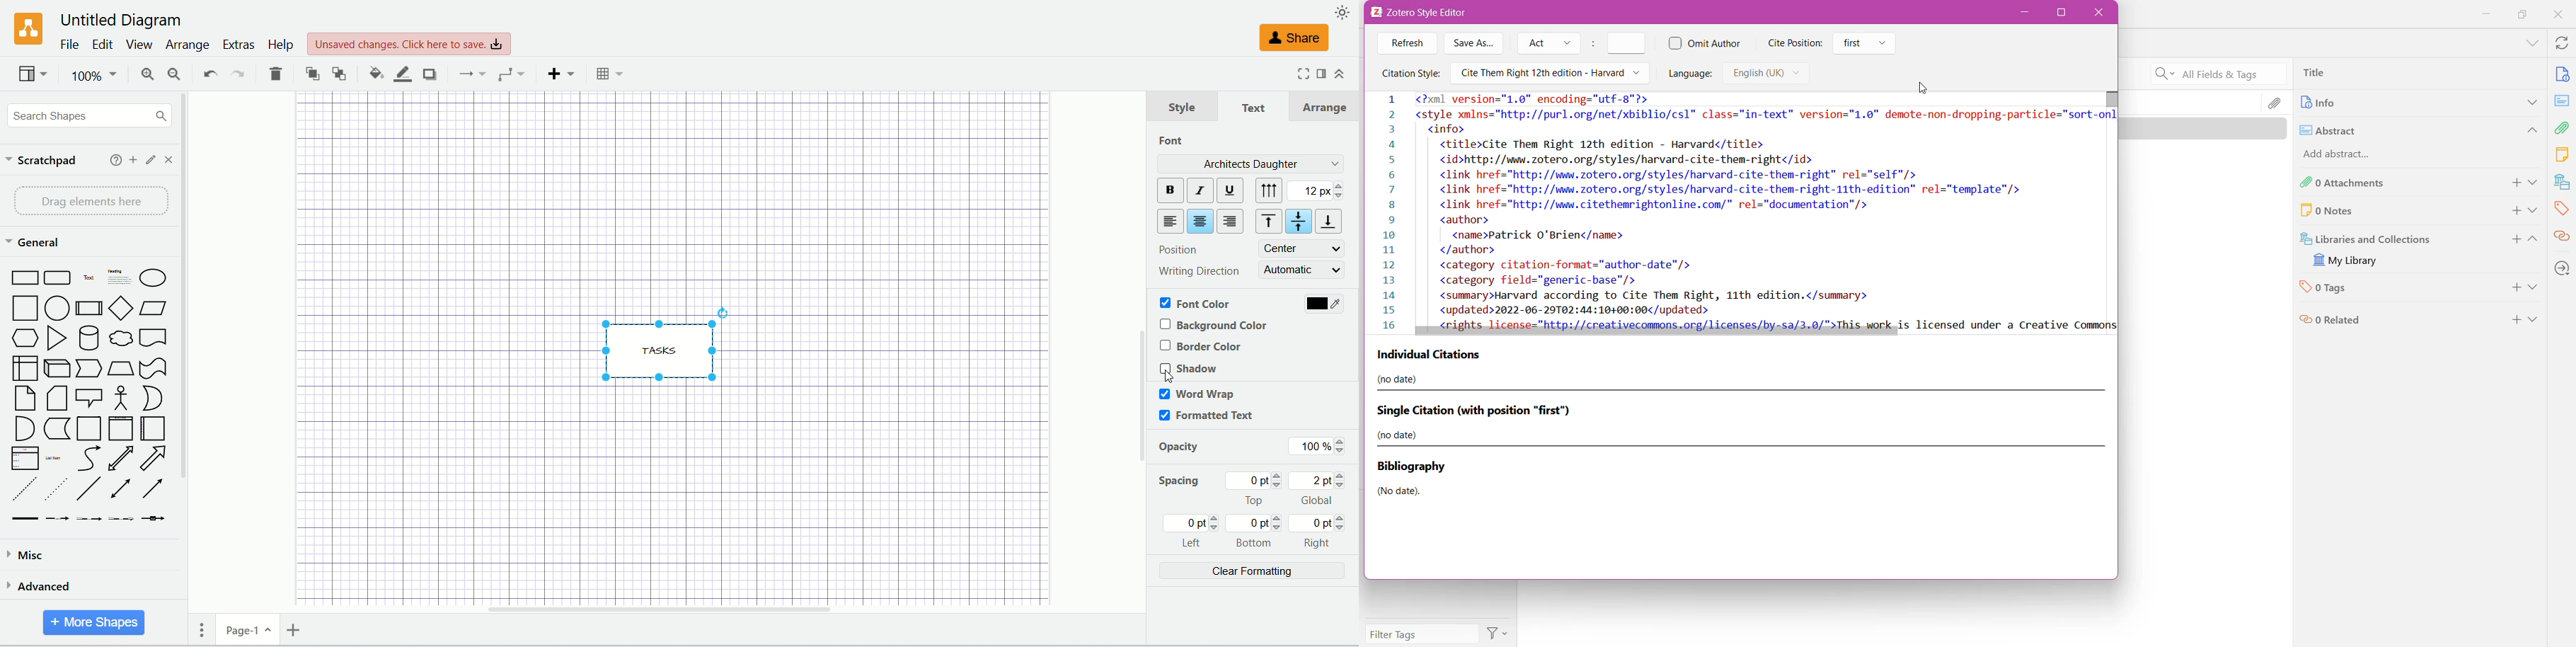 The height and width of the screenshot is (672, 2576). What do you see at coordinates (1248, 163) in the screenshot?
I see `architects daughter` at bounding box center [1248, 163].